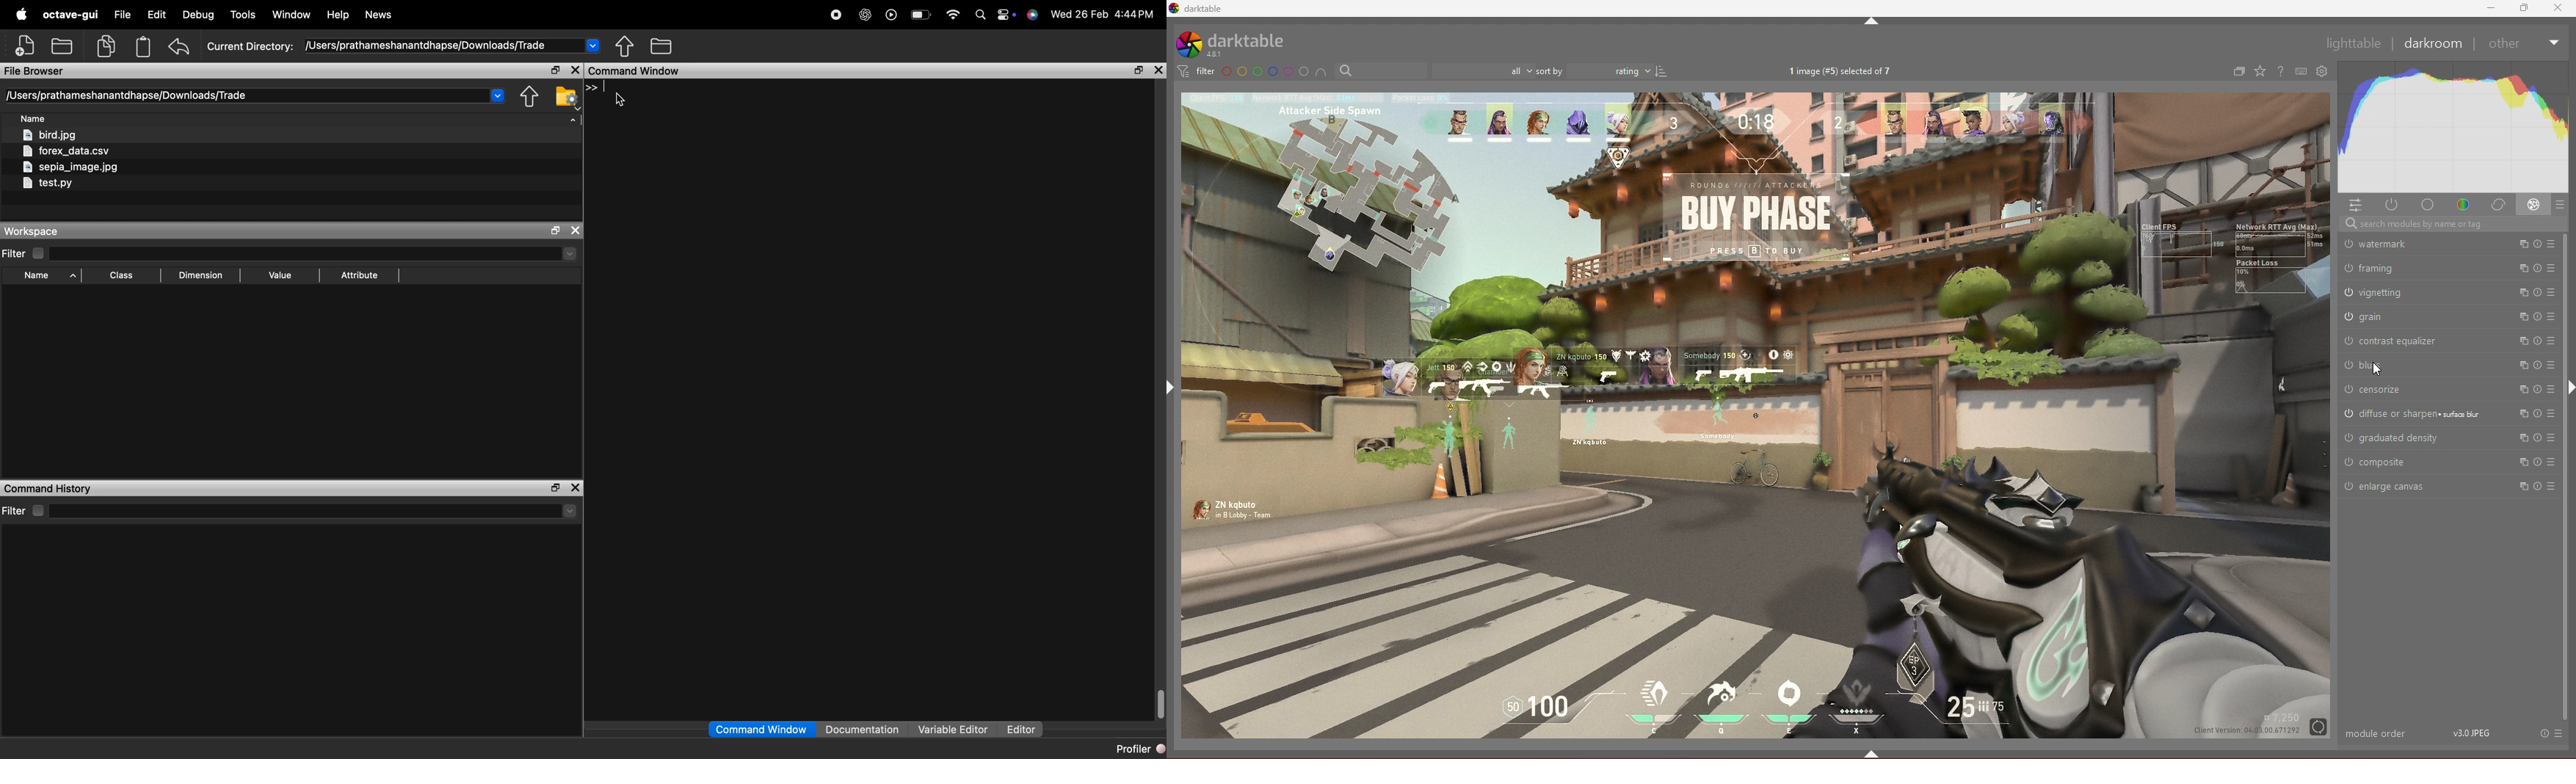  What do you see at coordinates (1484, 70) in the screenshot?
I see `filter by images rating` at bounding box center [1484, 70].